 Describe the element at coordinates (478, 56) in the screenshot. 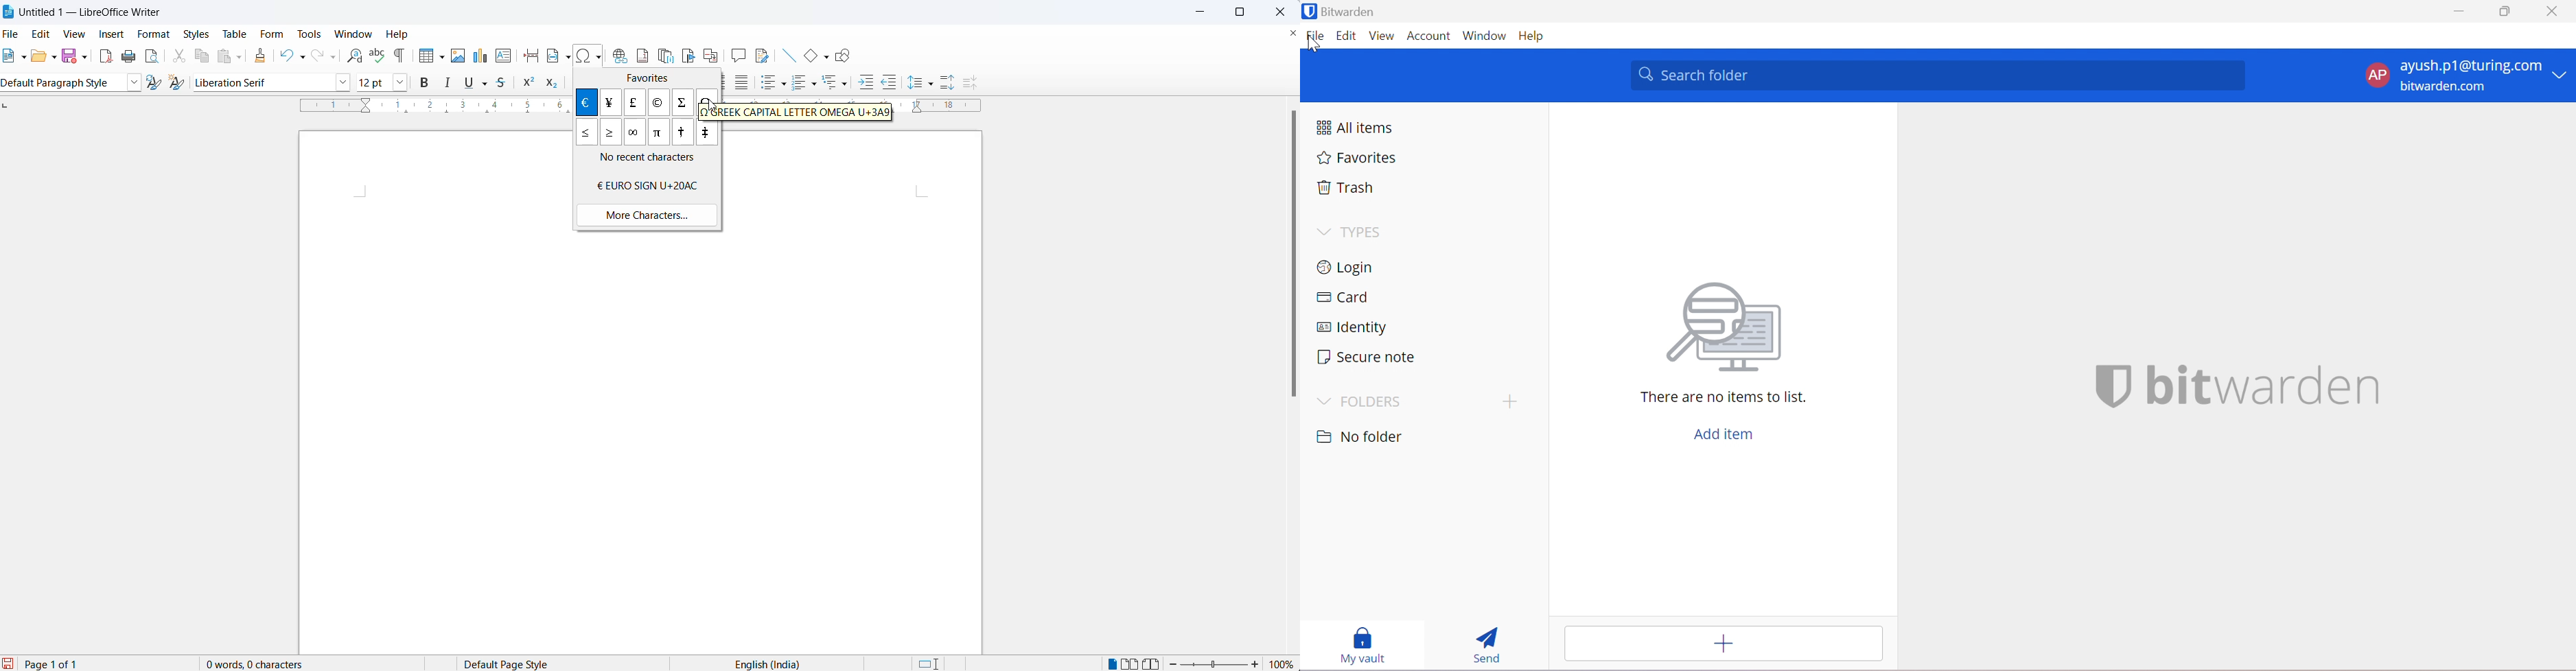

I see `insert chart` at that location.